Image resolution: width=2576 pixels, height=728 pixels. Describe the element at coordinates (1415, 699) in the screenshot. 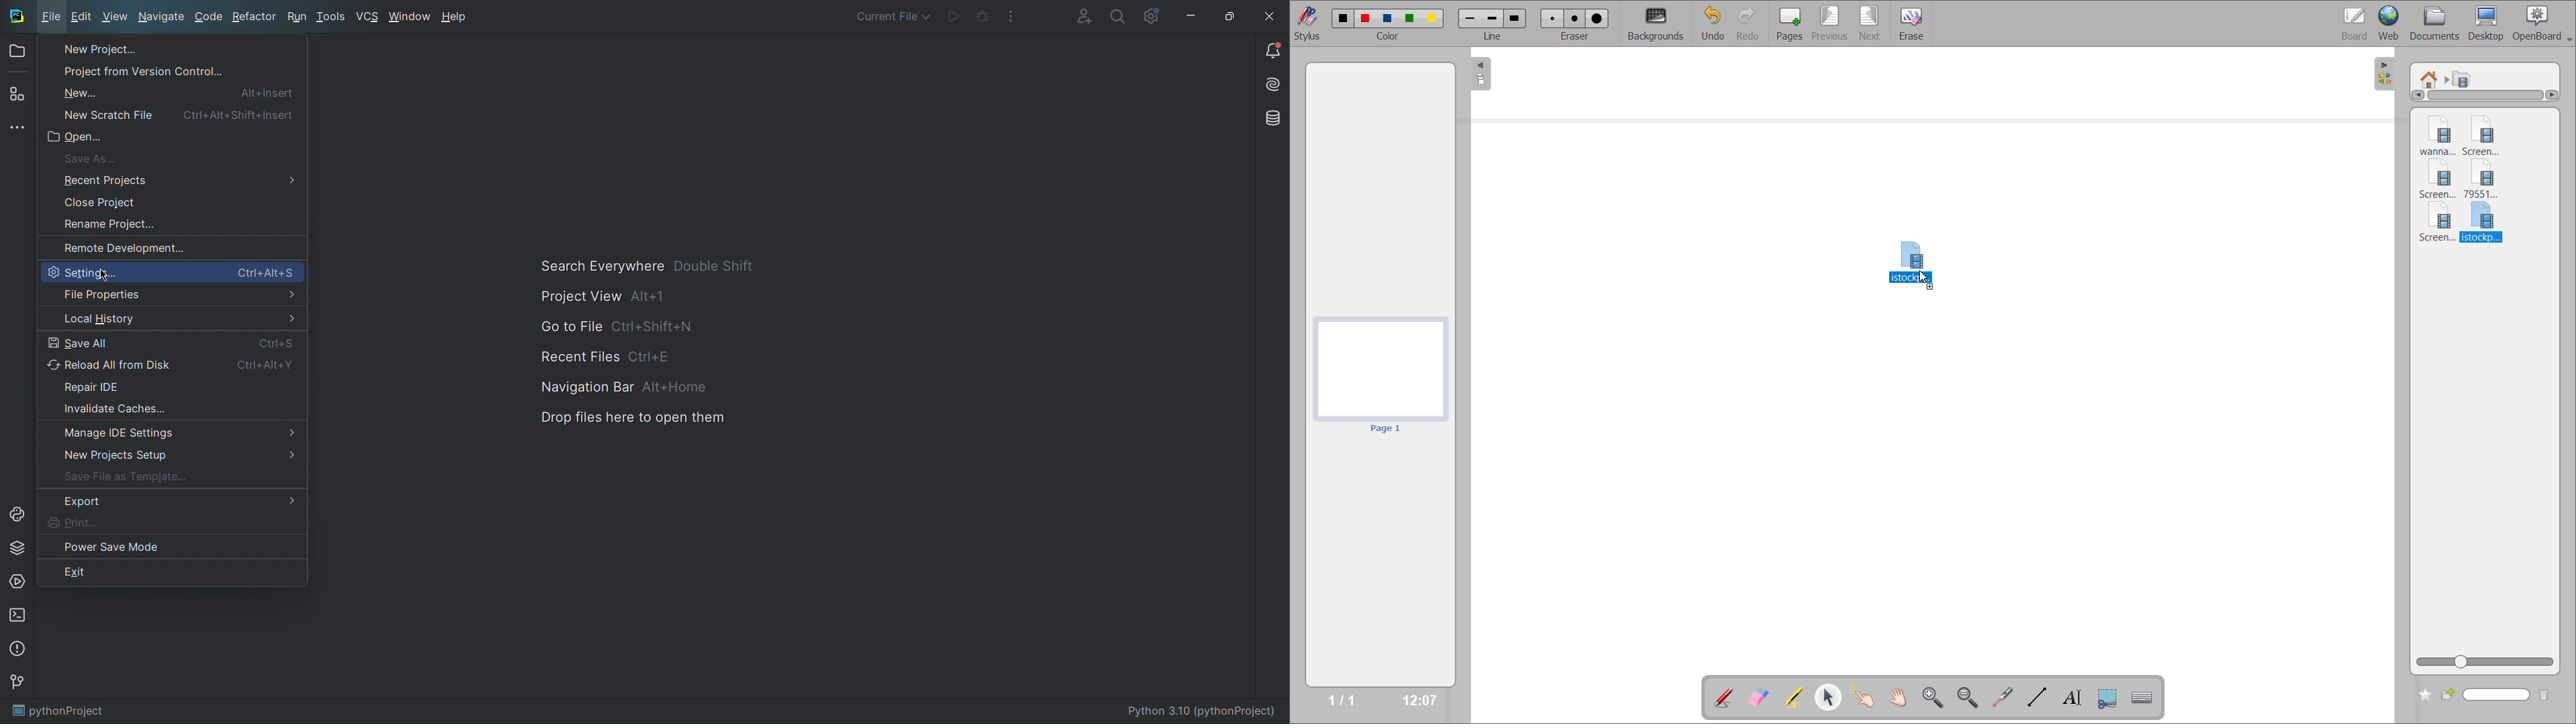

I see `time stamp` at that location.